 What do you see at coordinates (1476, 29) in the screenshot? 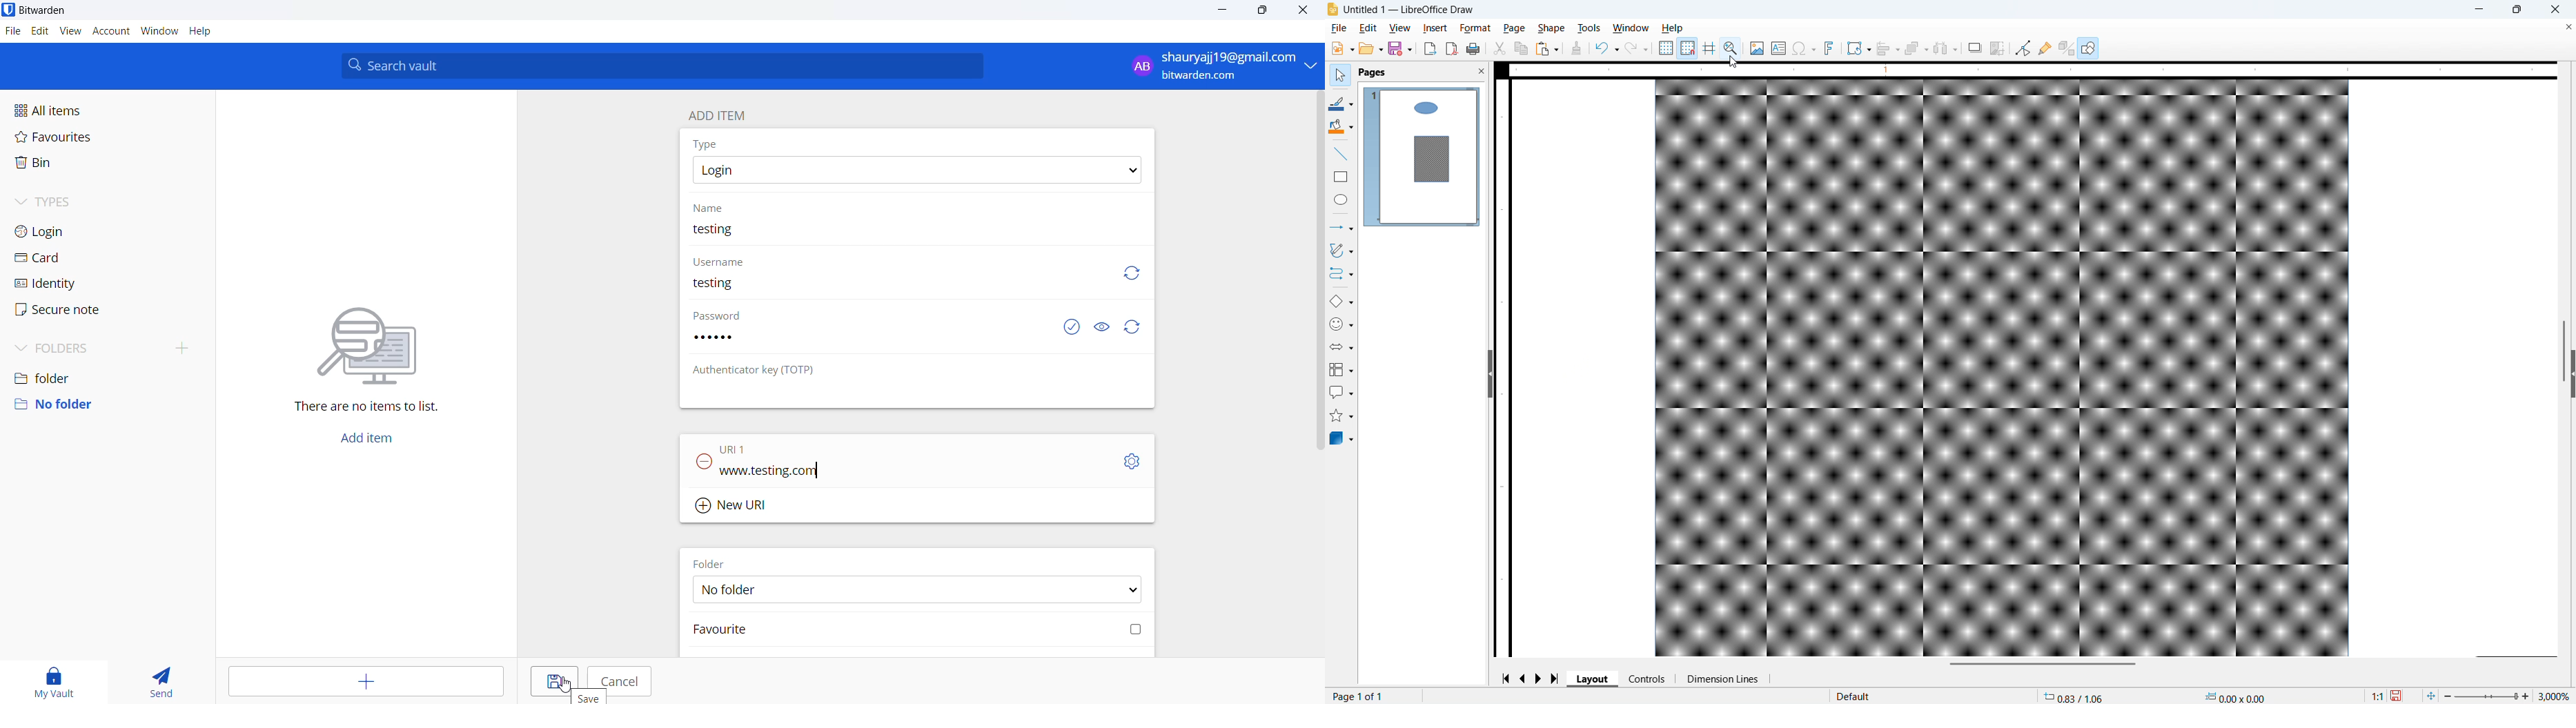
I see `Format ` at bounding box center [1476, 29].